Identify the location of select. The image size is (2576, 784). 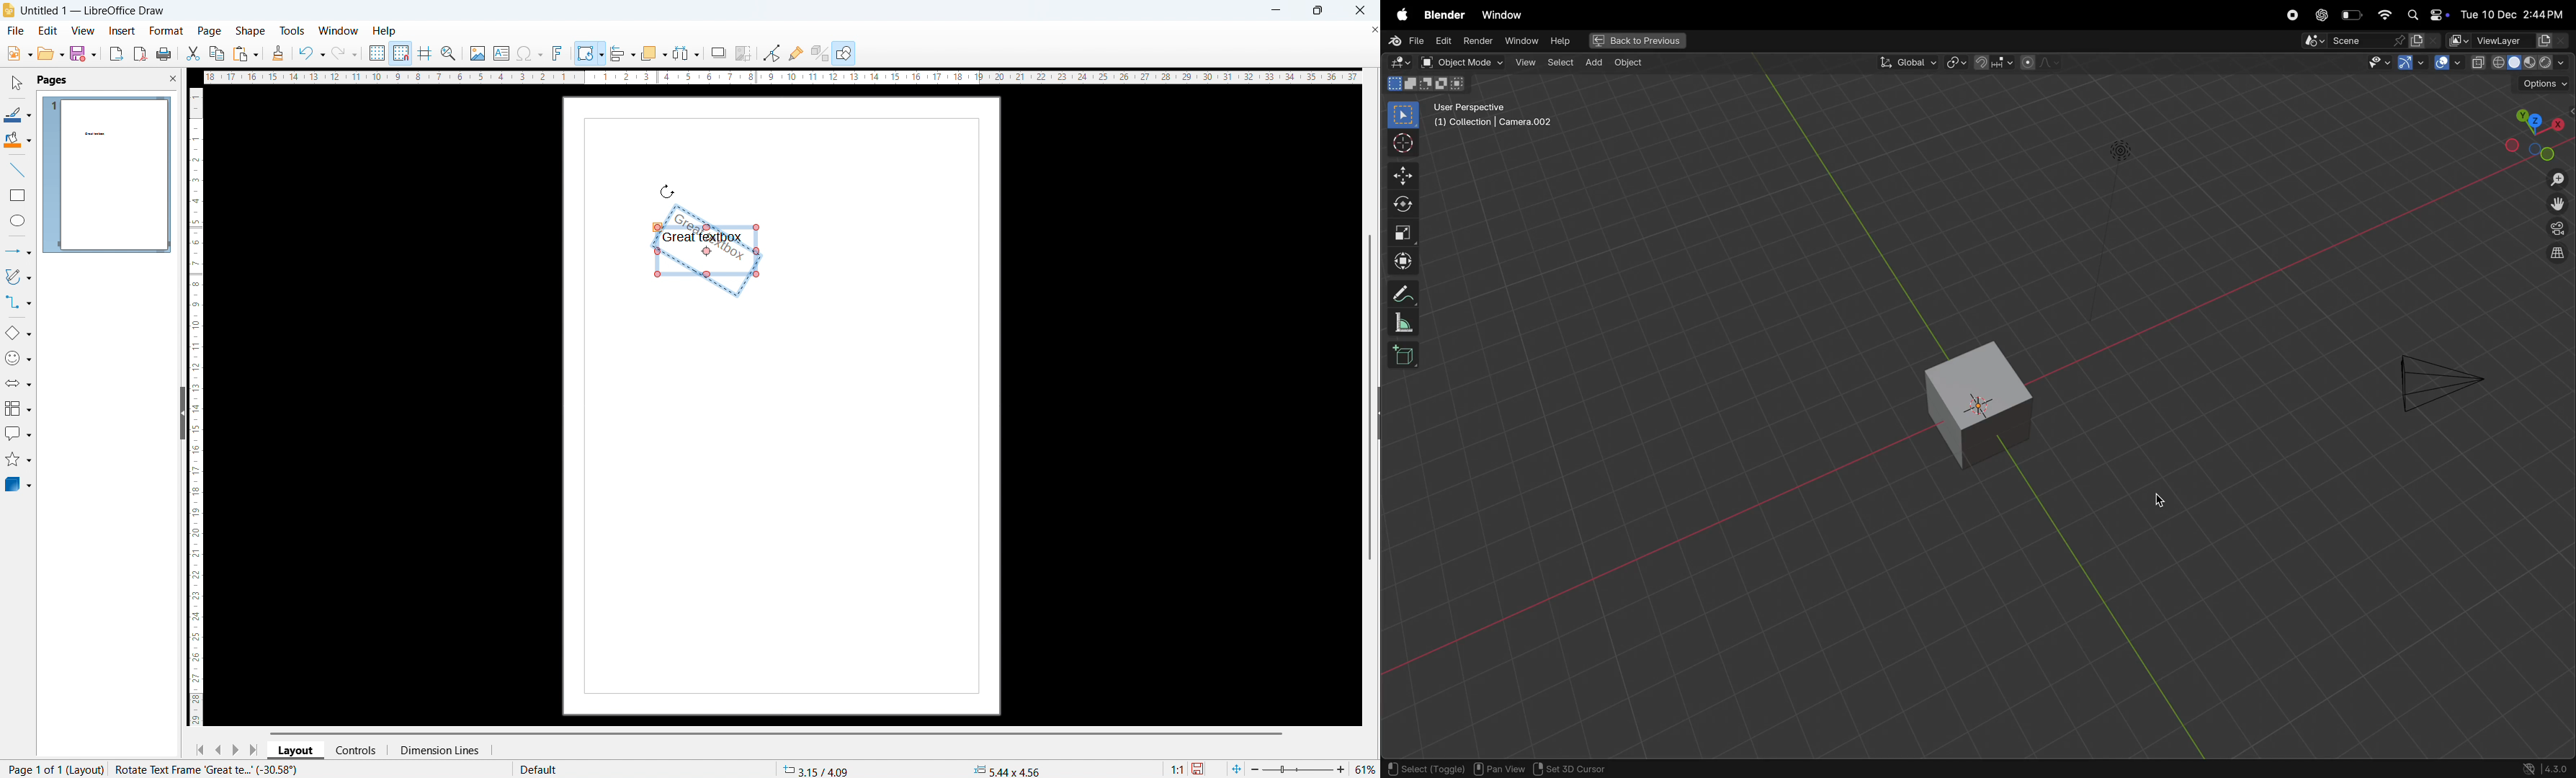
(1560, 64).